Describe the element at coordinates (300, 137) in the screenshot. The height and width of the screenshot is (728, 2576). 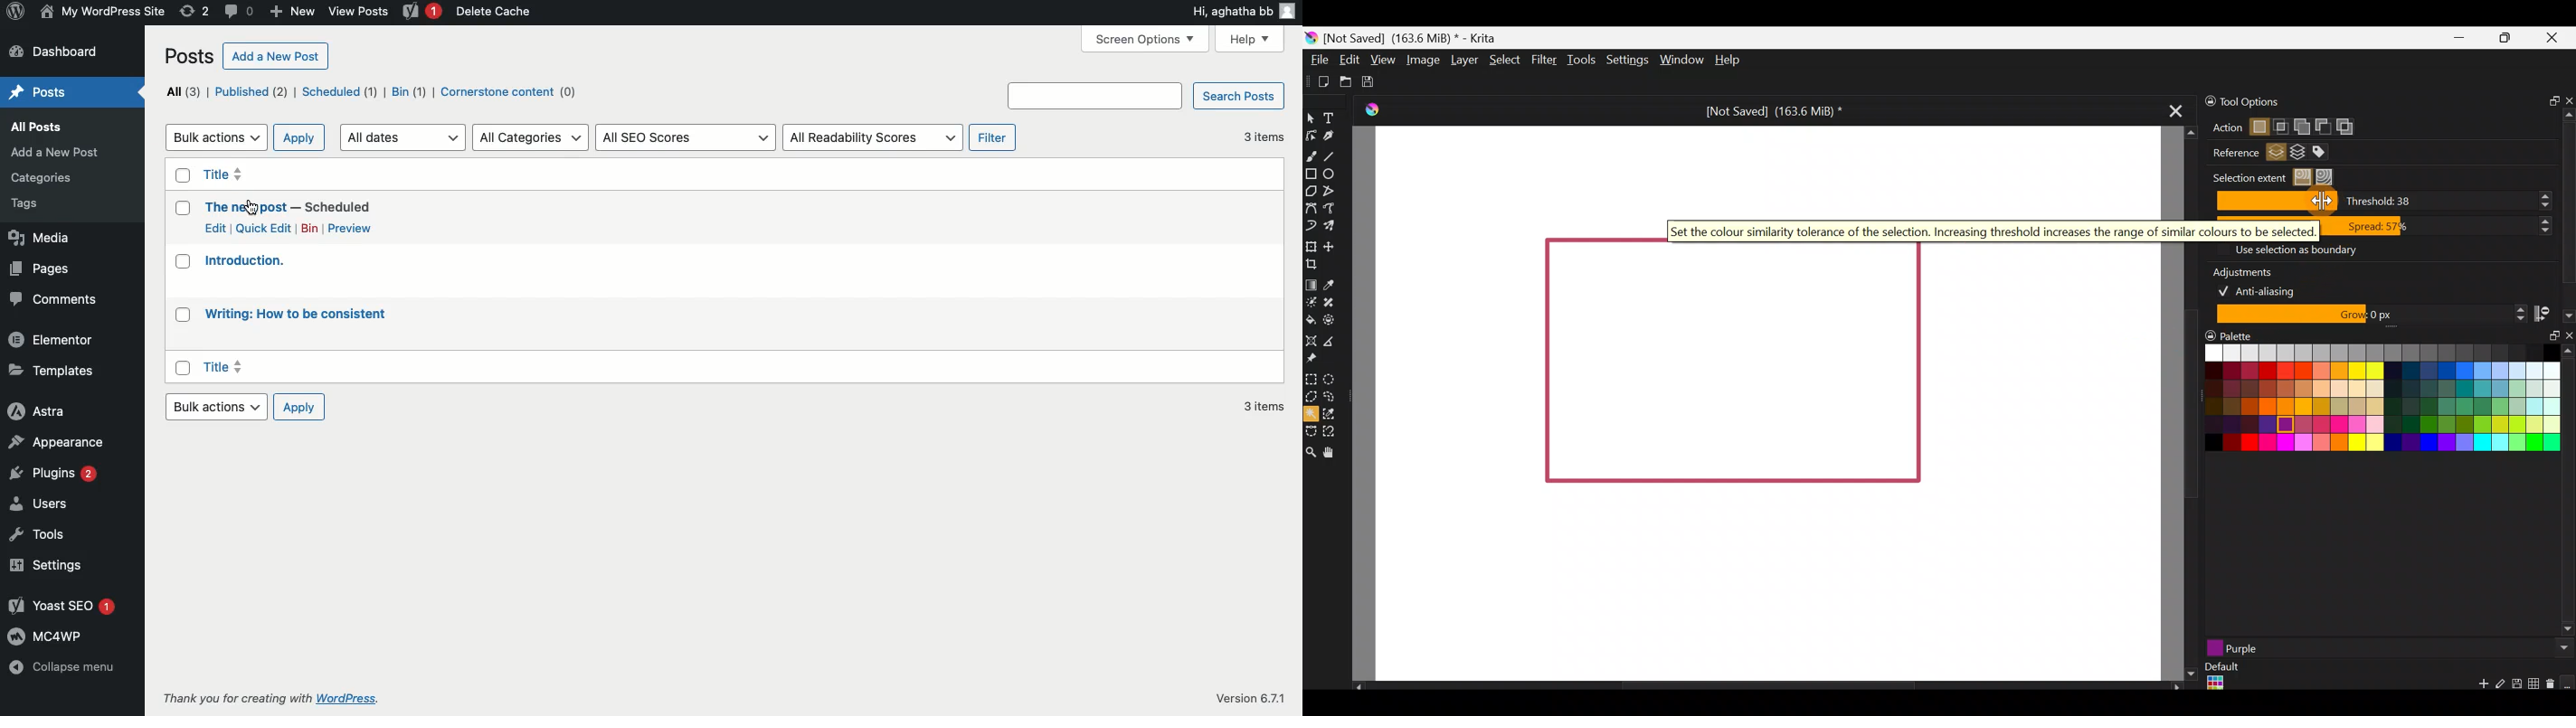
I see `Apply` at that location.